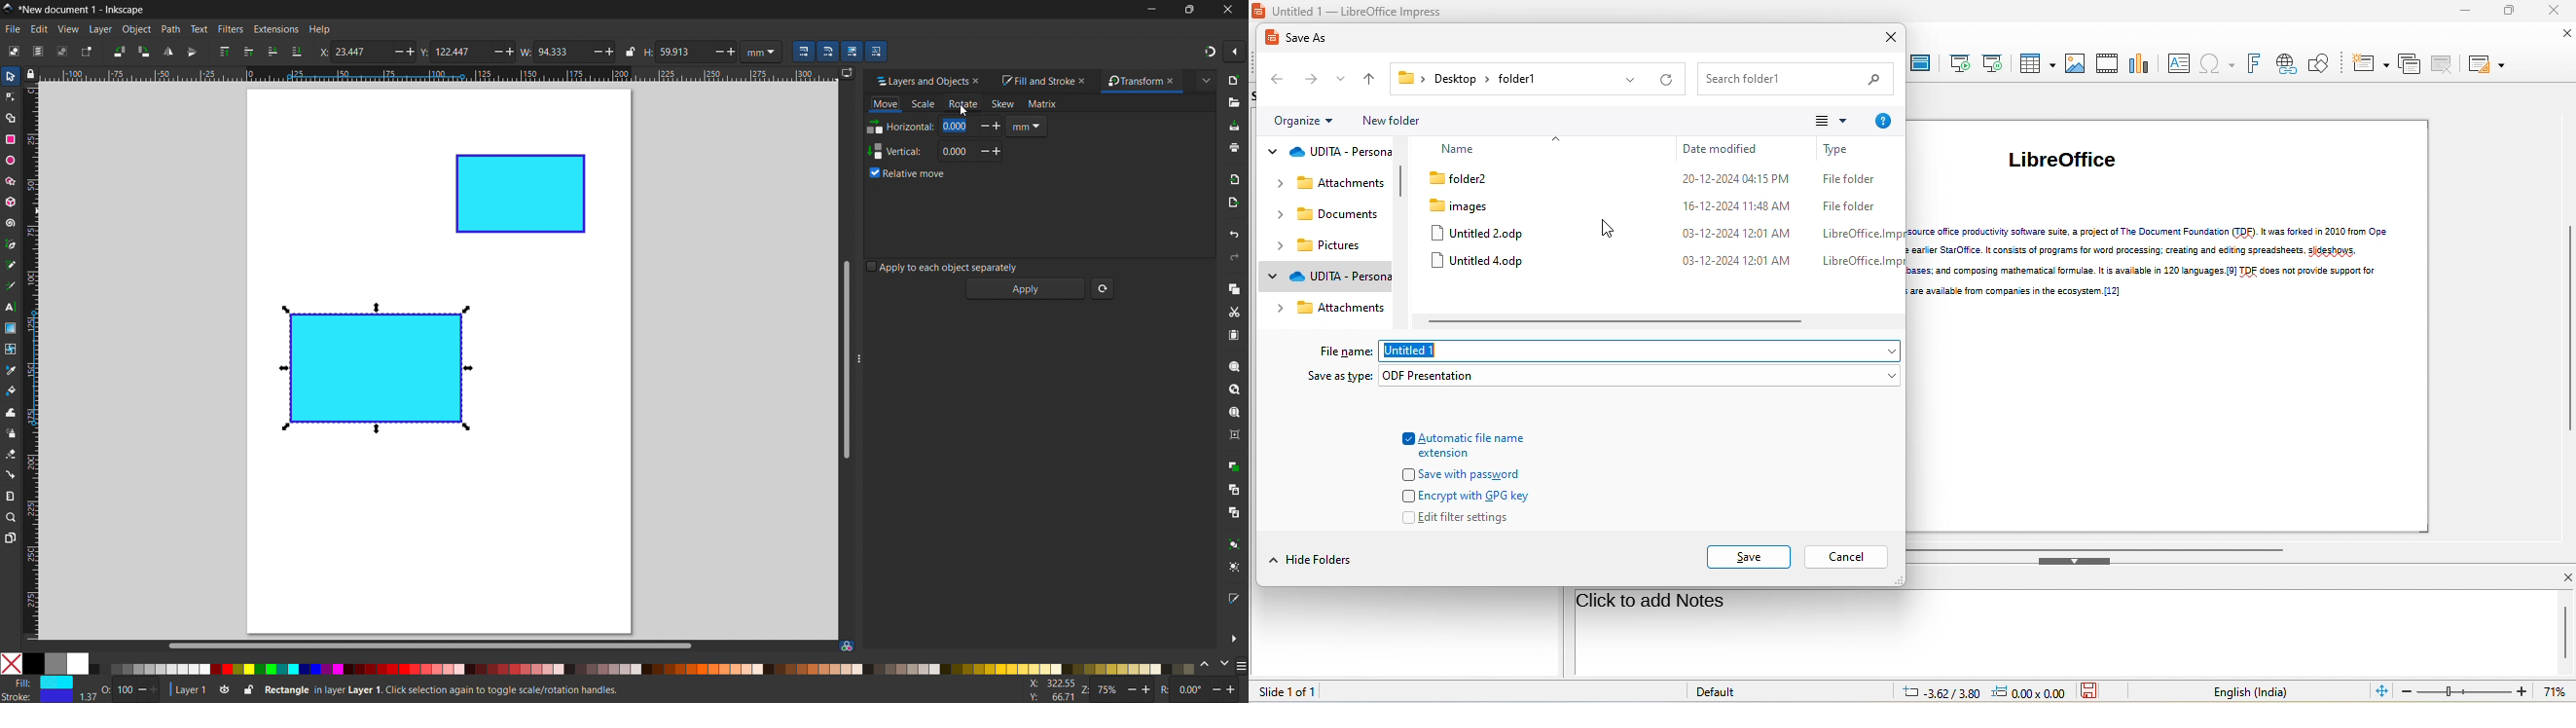 The height and width of the screenshot is (728, 2576). Describe the element at coordinates (2554, 12) in the screenshot. I see `close` at that location.